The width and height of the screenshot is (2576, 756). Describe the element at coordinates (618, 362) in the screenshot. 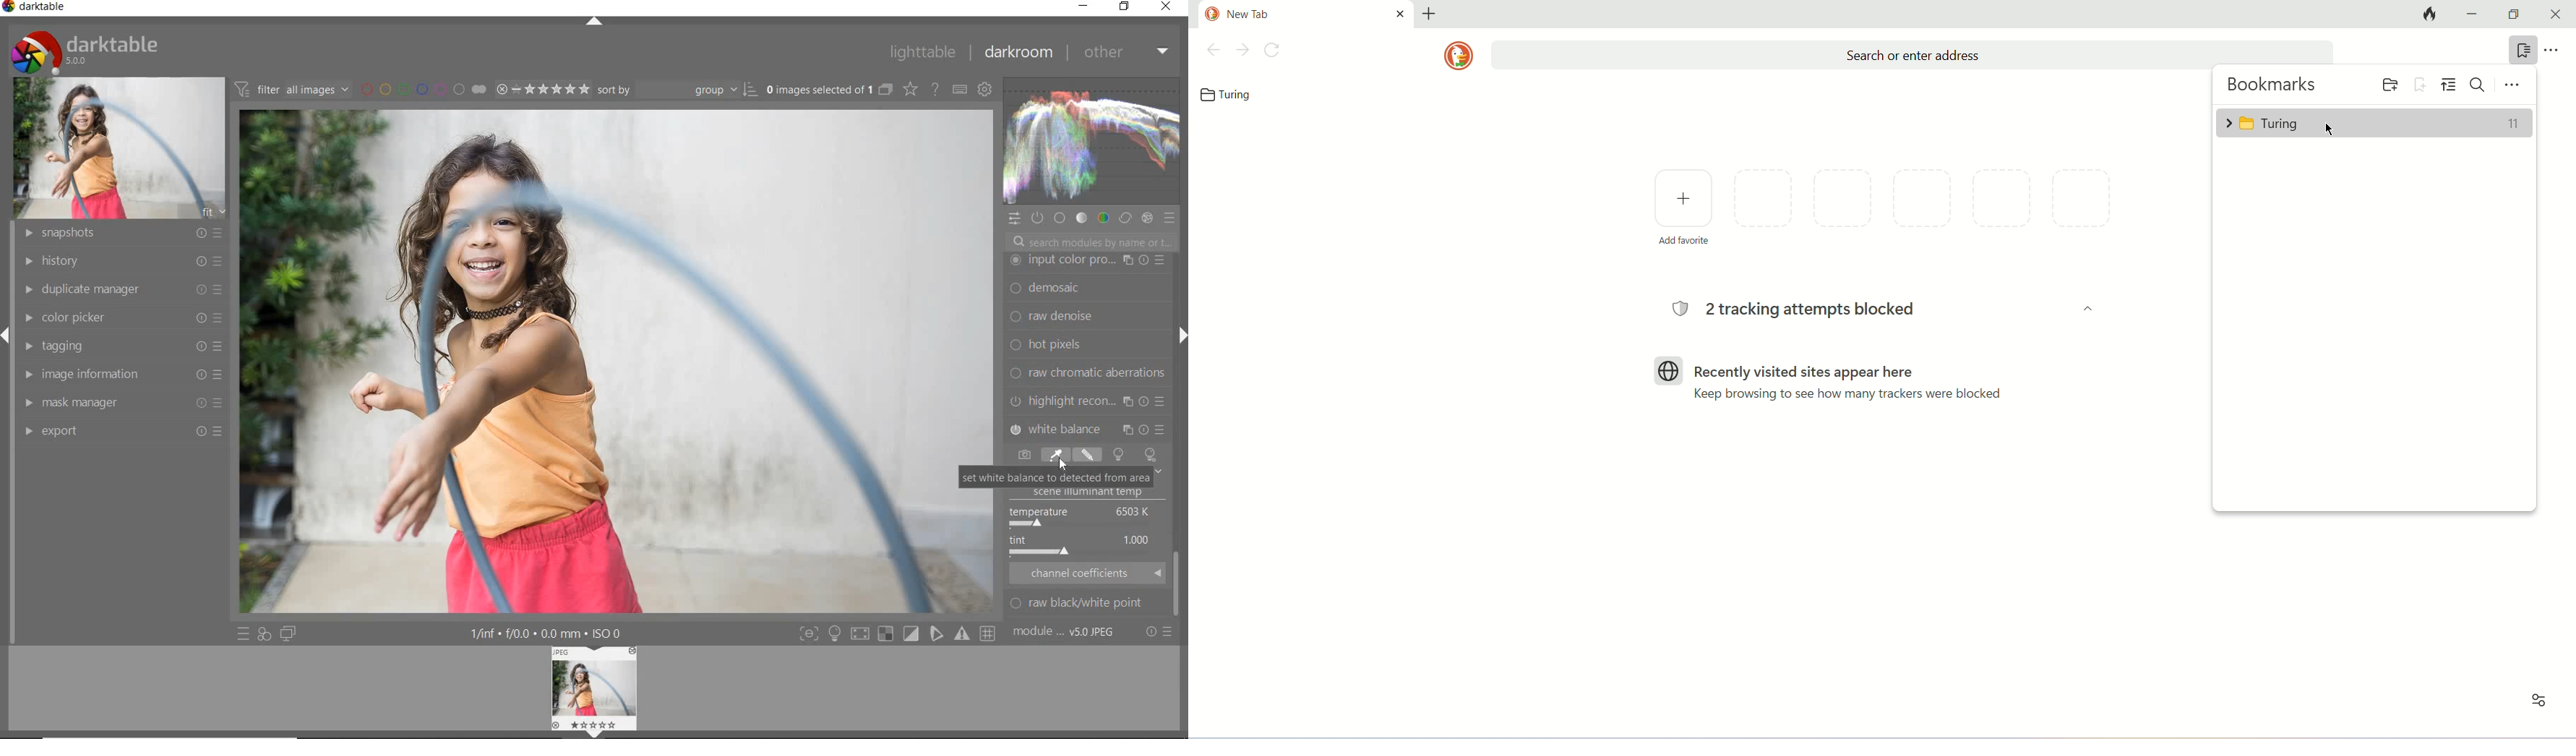

I see `image selected` at that location.